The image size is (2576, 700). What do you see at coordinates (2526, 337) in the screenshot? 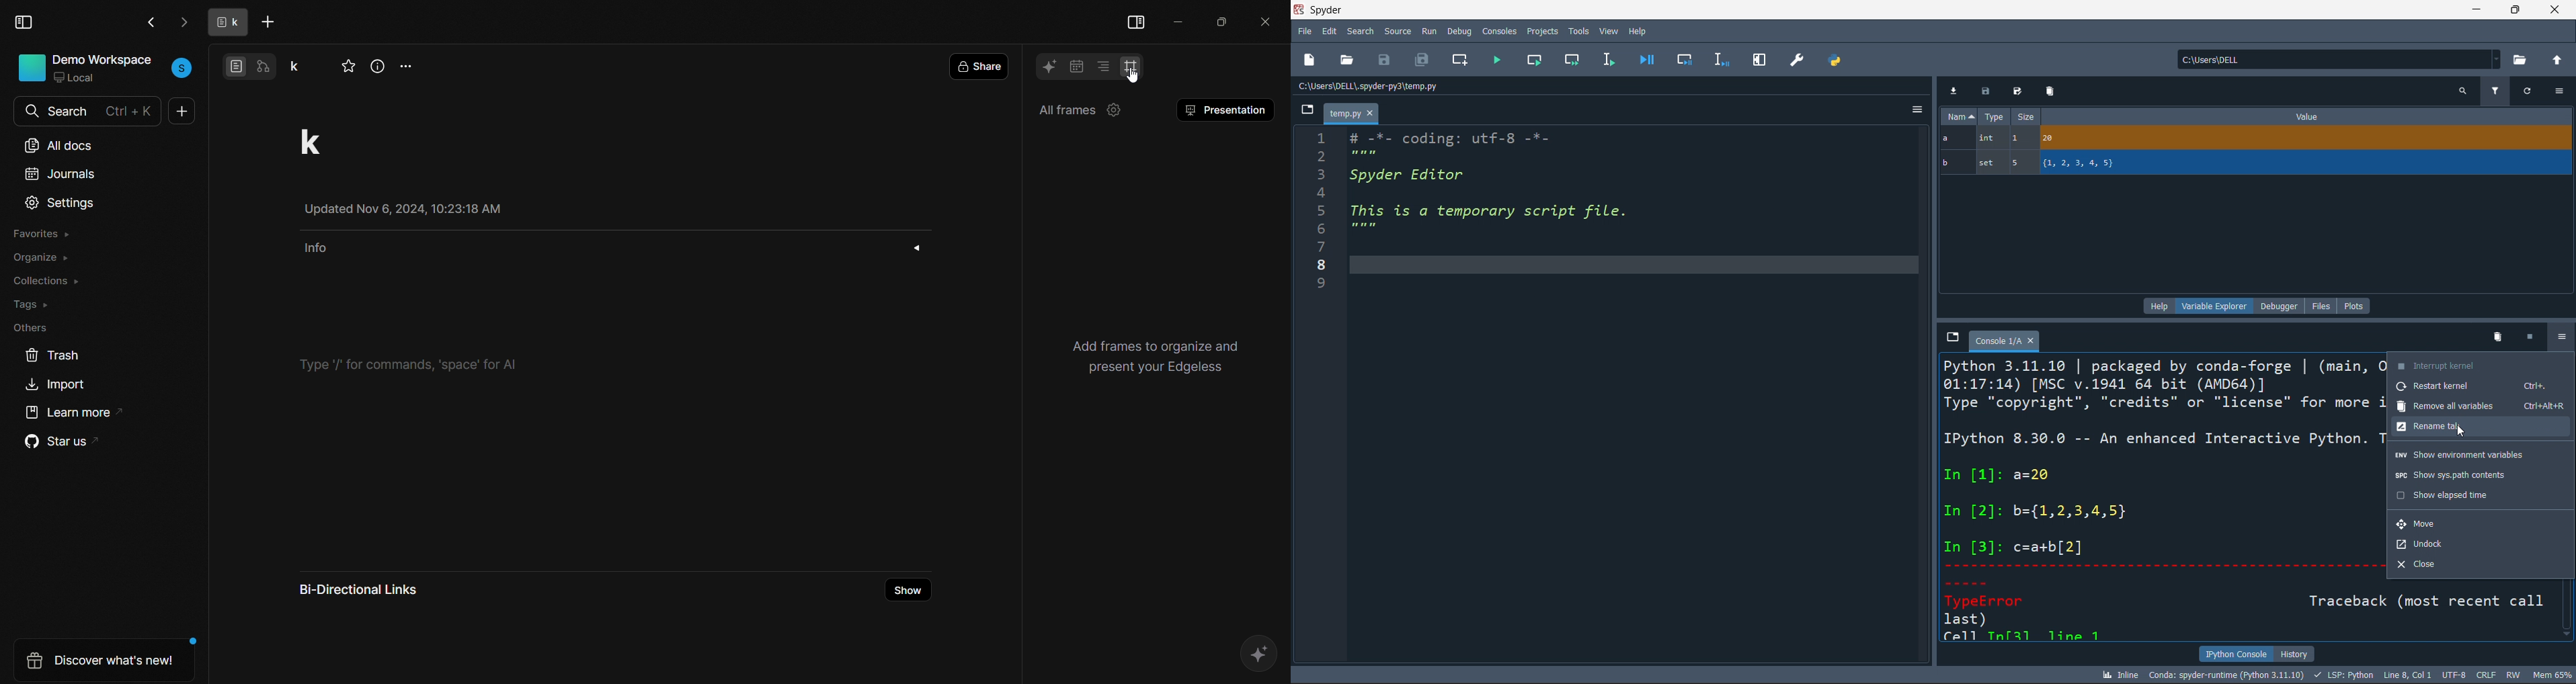
I see `close kernel` at bounding box center [2526, 337].